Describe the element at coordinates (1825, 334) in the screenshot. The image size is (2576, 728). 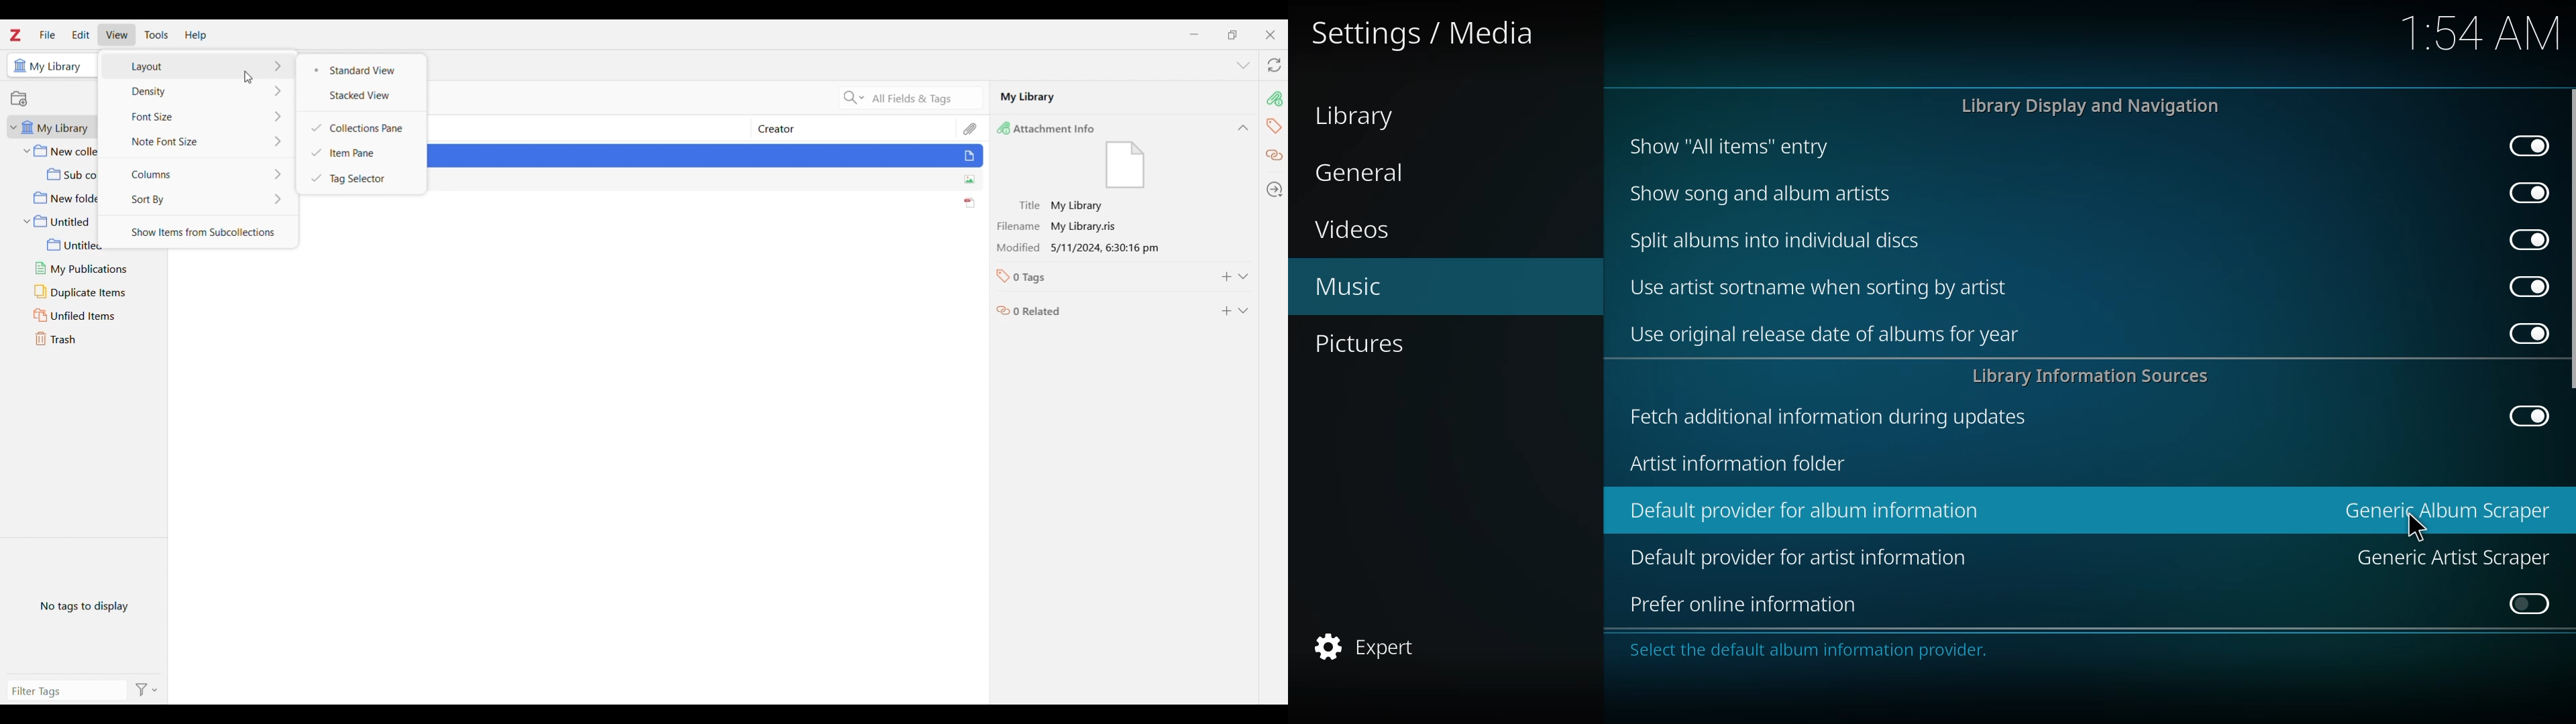
I see `use original release date of albums` at that location.